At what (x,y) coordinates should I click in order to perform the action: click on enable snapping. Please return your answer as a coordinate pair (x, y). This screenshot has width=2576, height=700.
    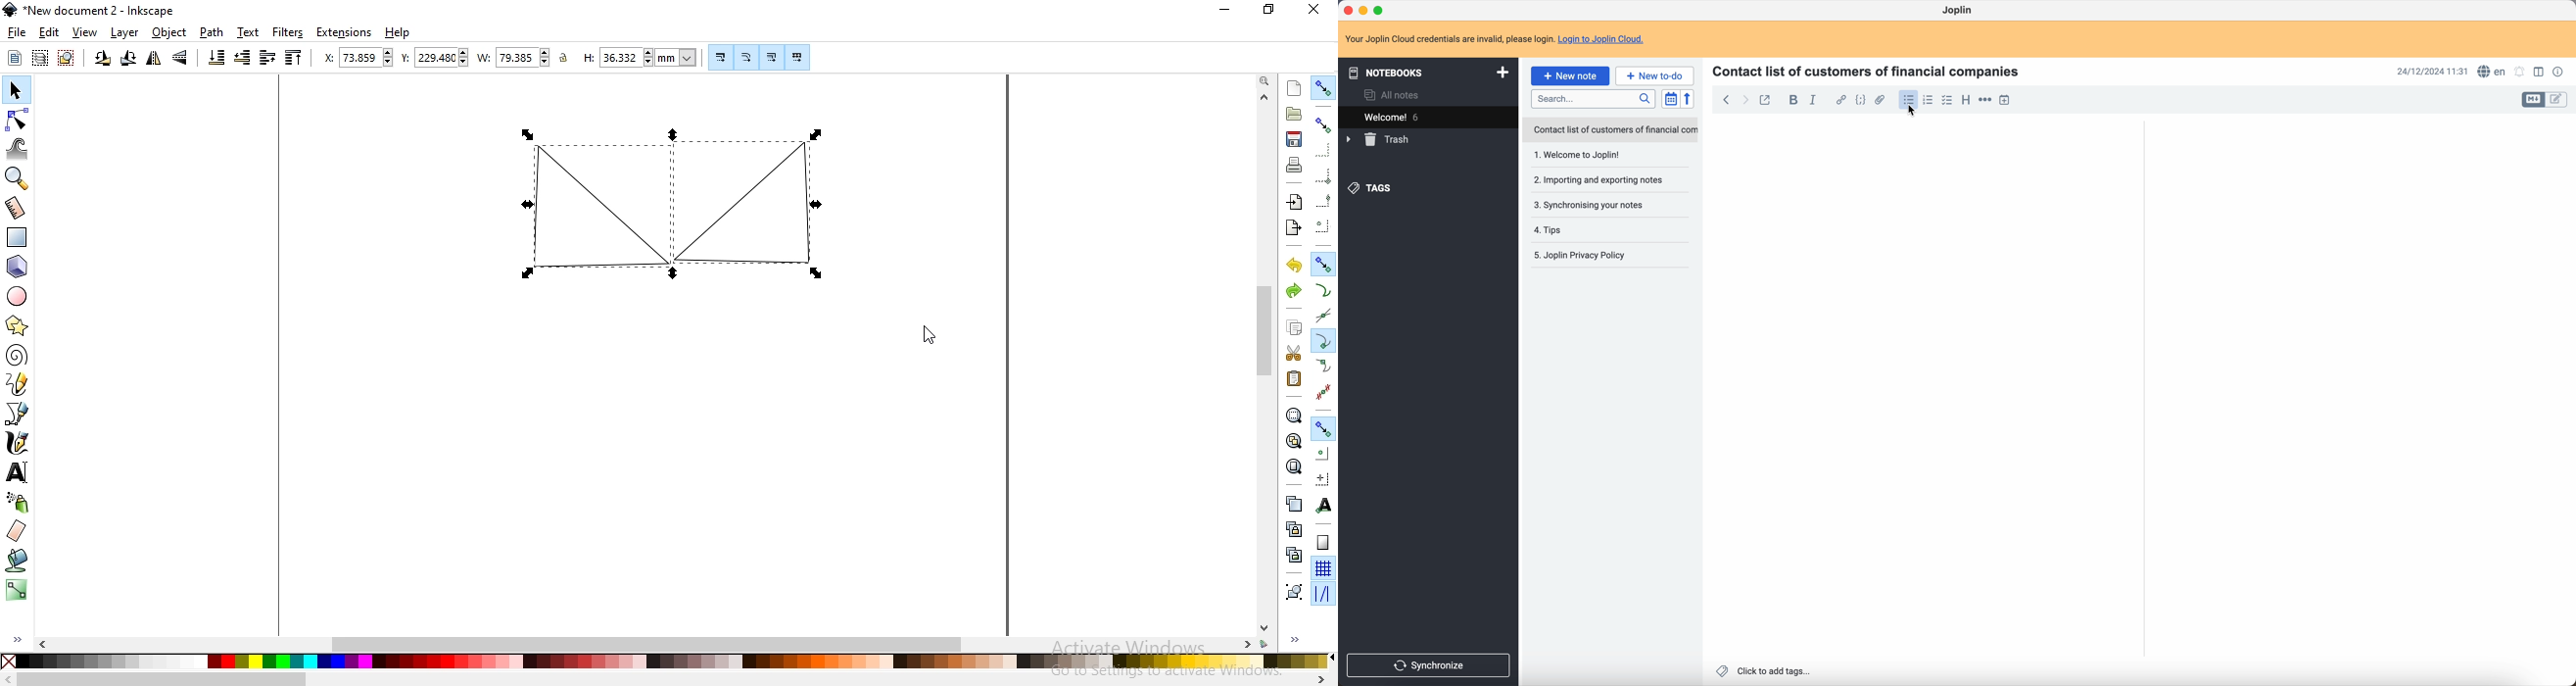
    Looking at the image, I should click on (1324, 89).